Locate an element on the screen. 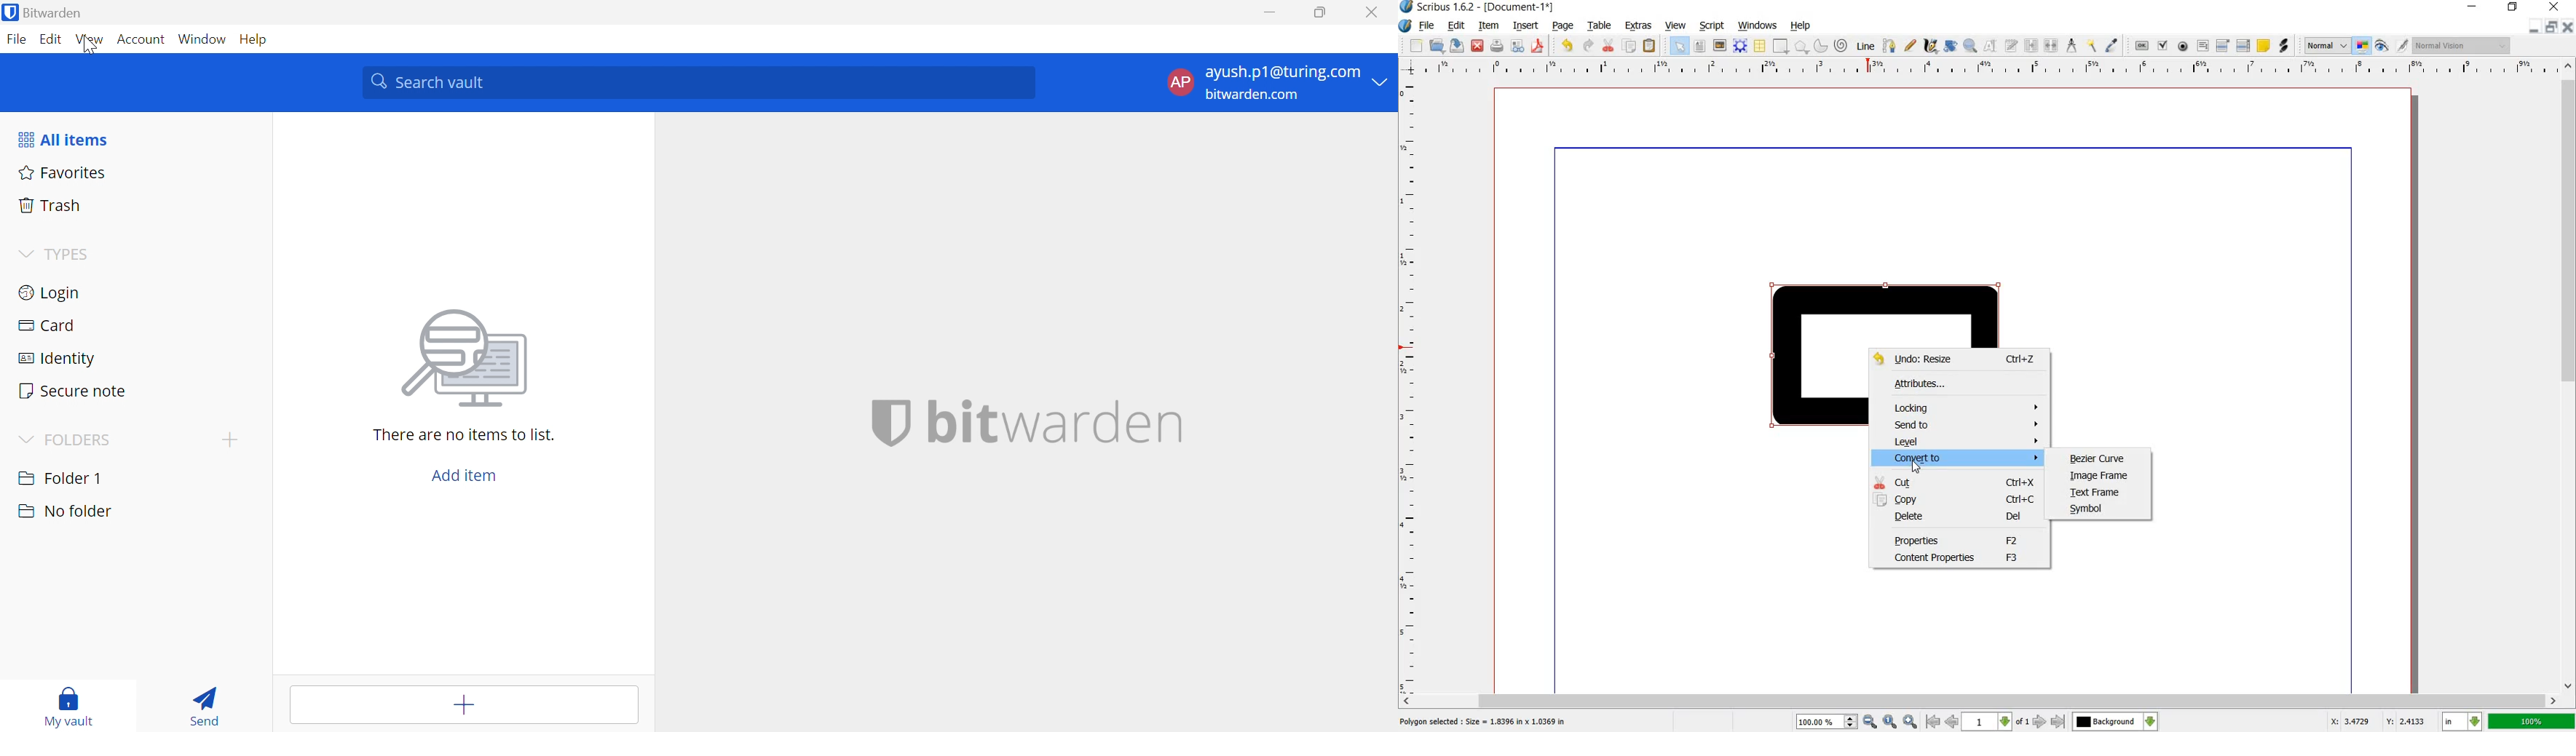  Scribus 1.6.2 is located at coordinates (1437, 7).